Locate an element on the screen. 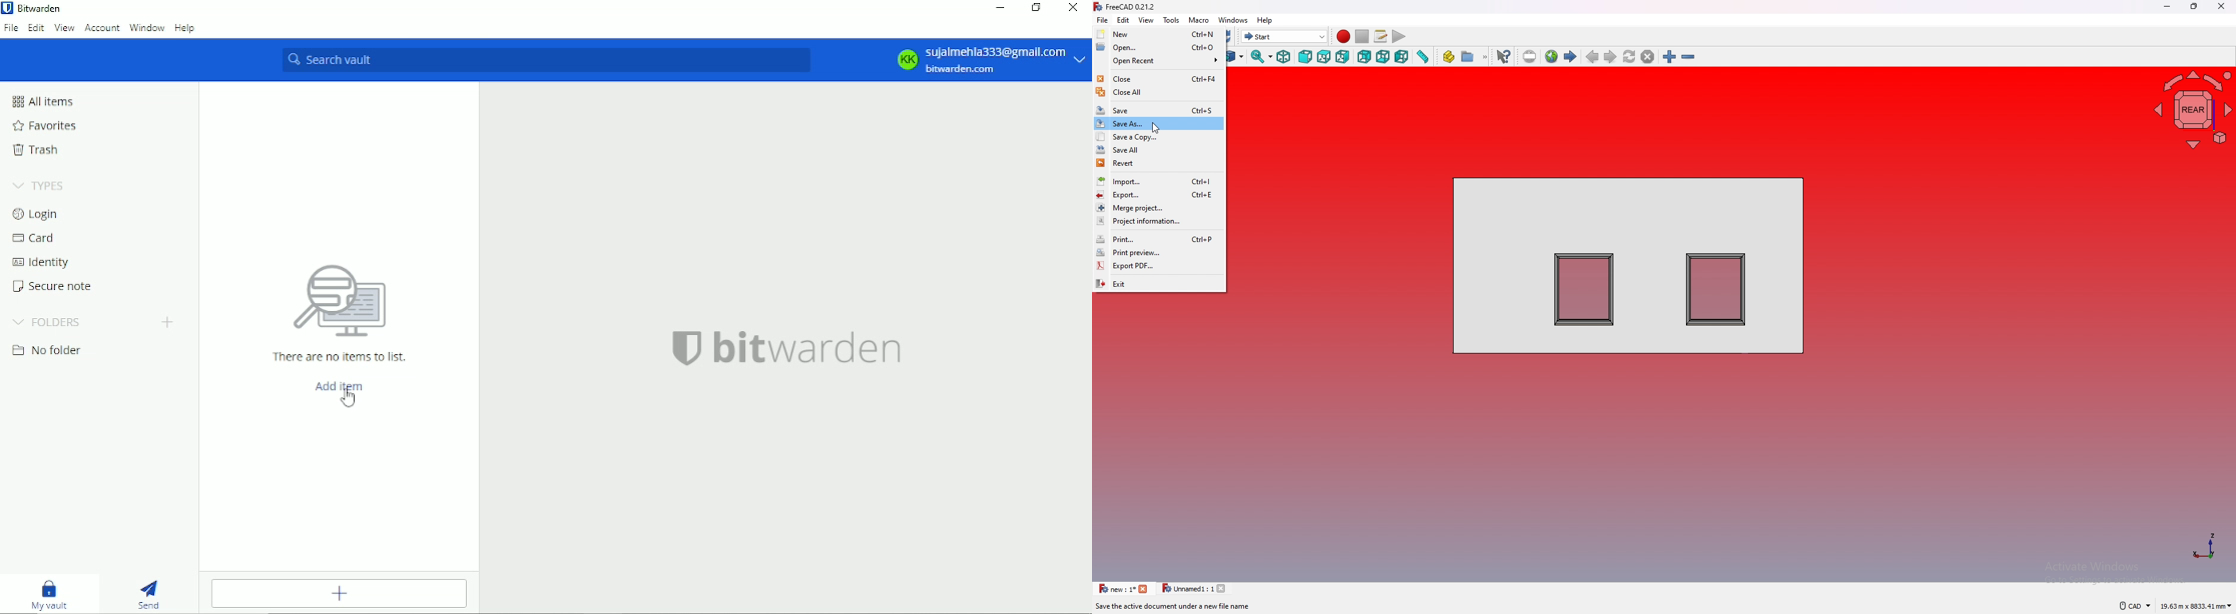 The height and width of the screenshot is (616, 2240). synced view is located at coordinates (1261, 57).